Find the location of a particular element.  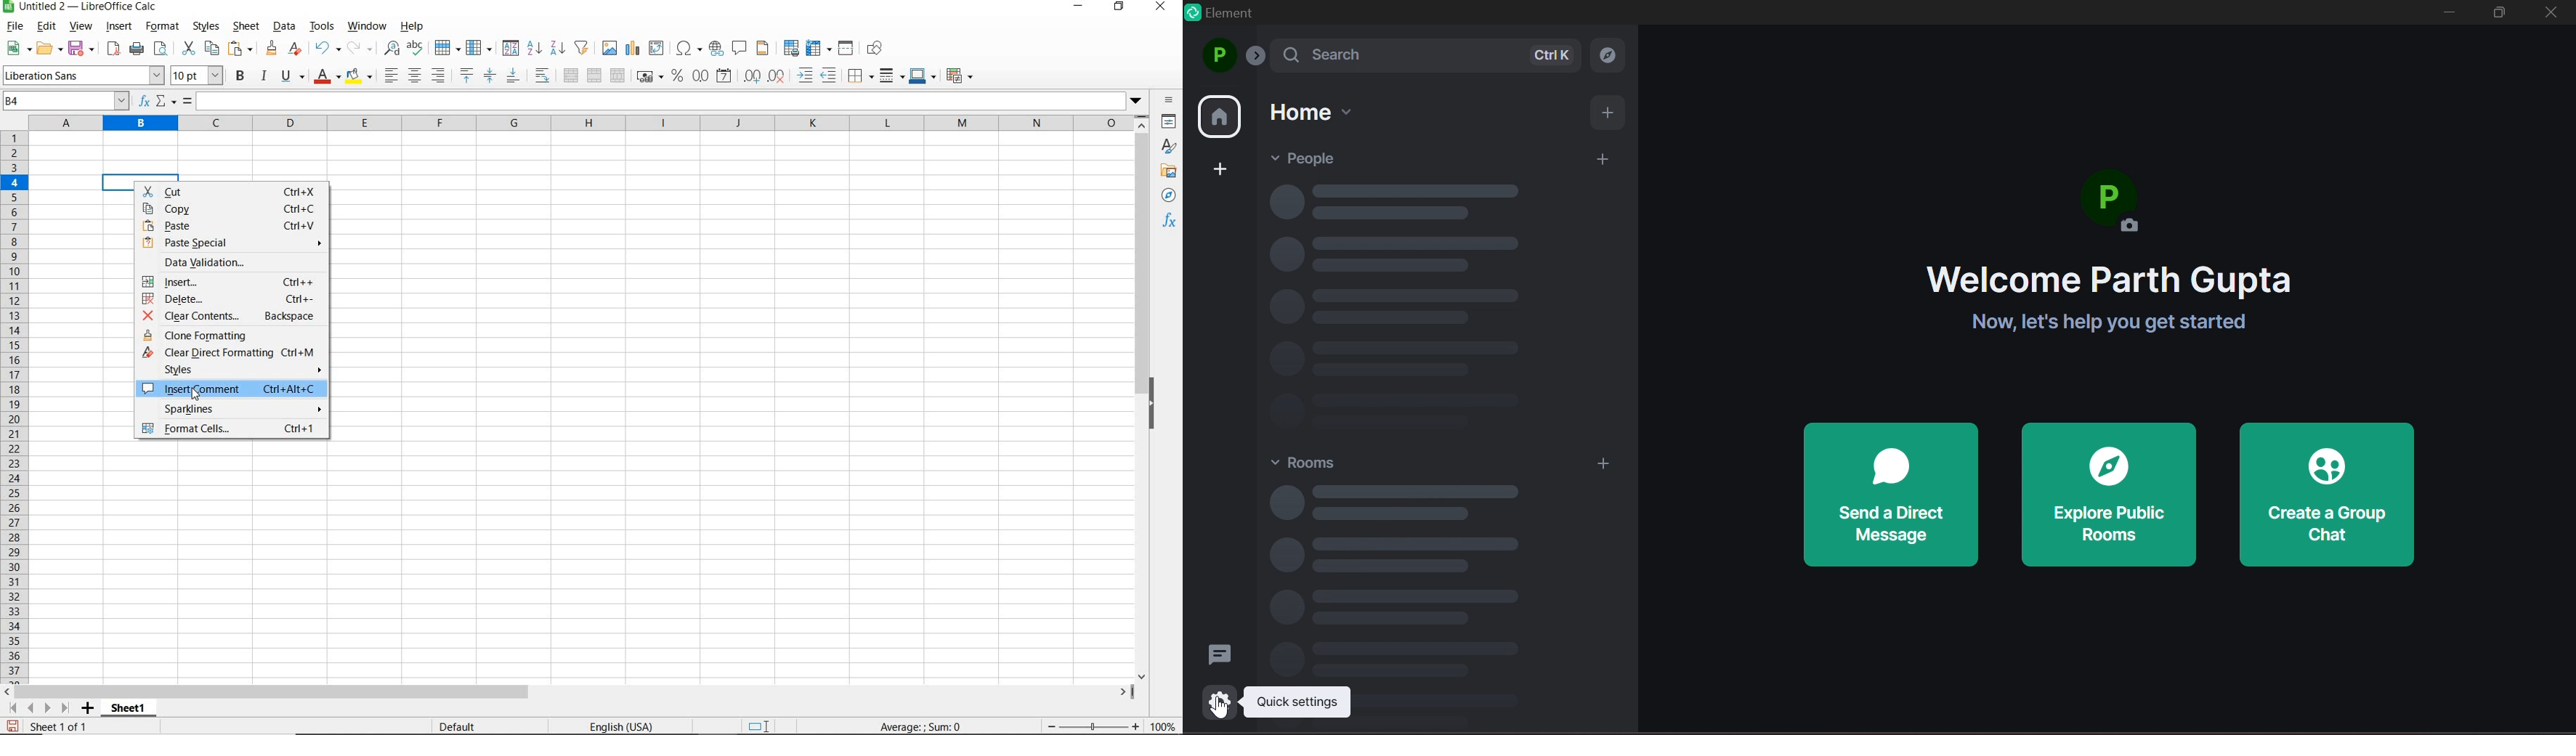

paste special is located at coordinates (232, 244).